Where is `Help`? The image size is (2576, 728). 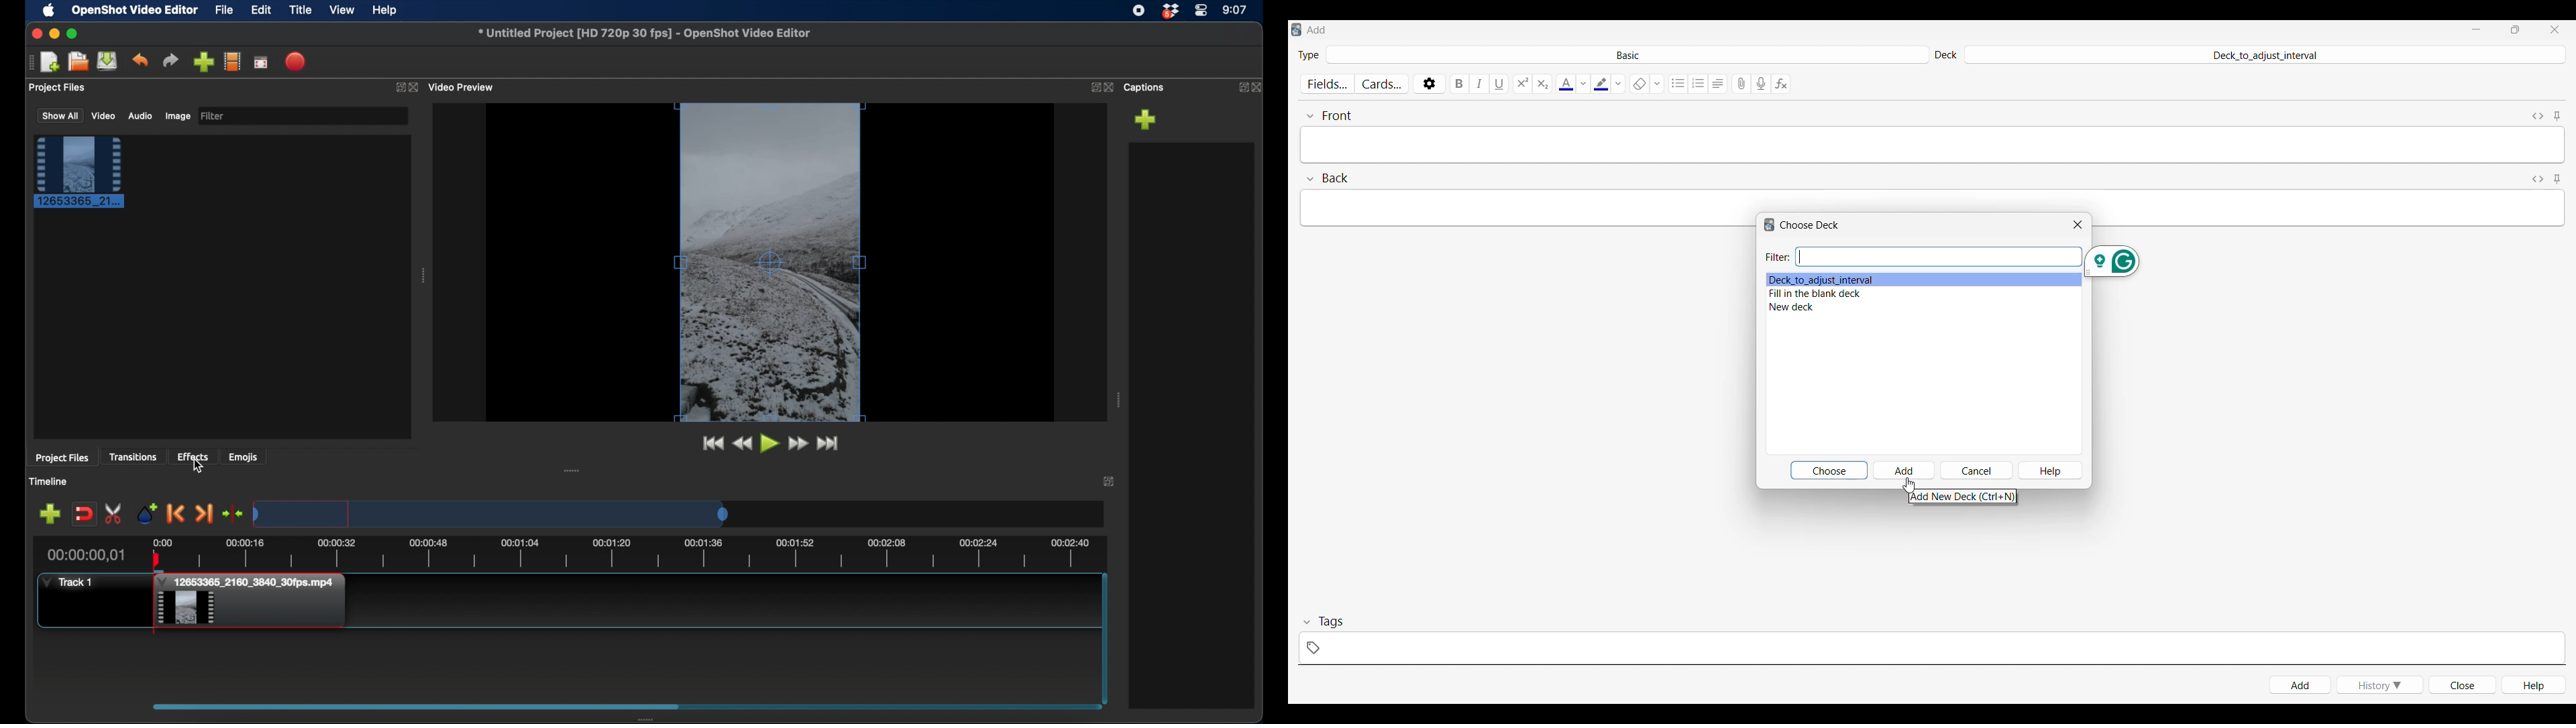 Help is located at coordinates (2051, 471).